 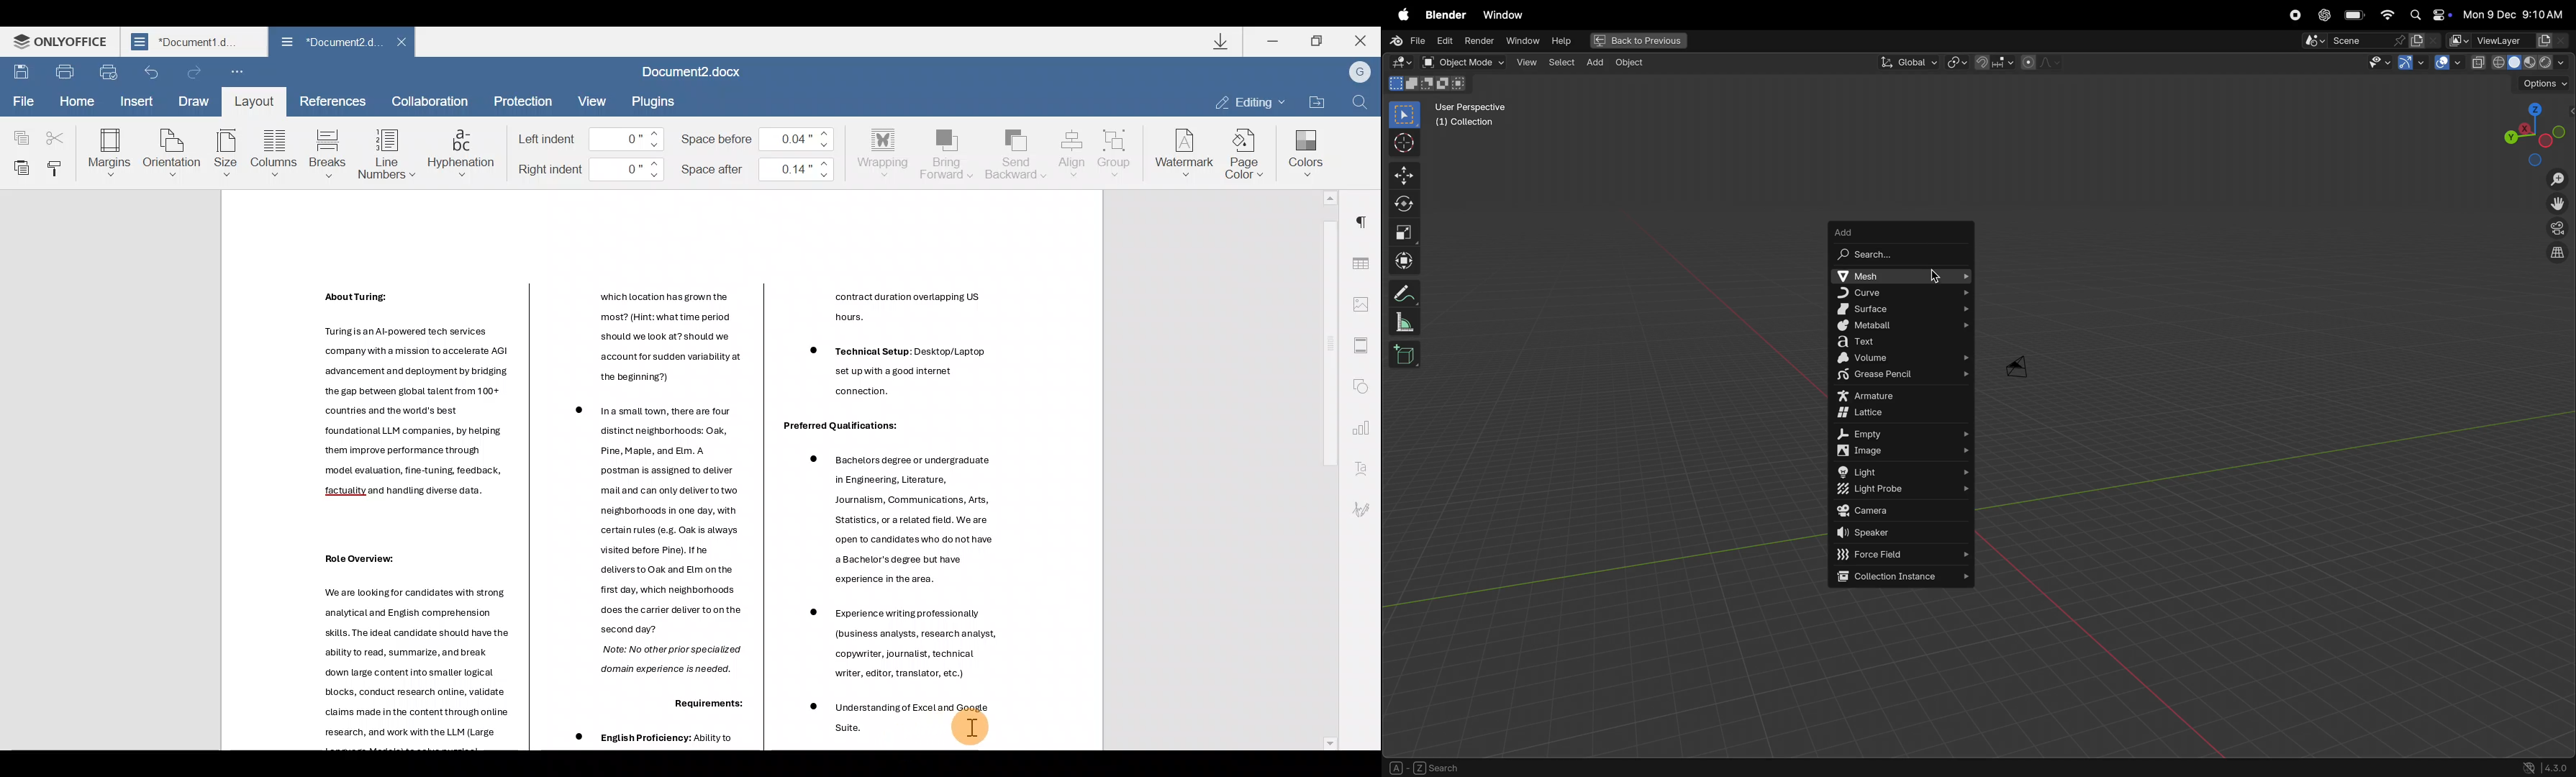 I want to click on , so click(x=907, y=515).